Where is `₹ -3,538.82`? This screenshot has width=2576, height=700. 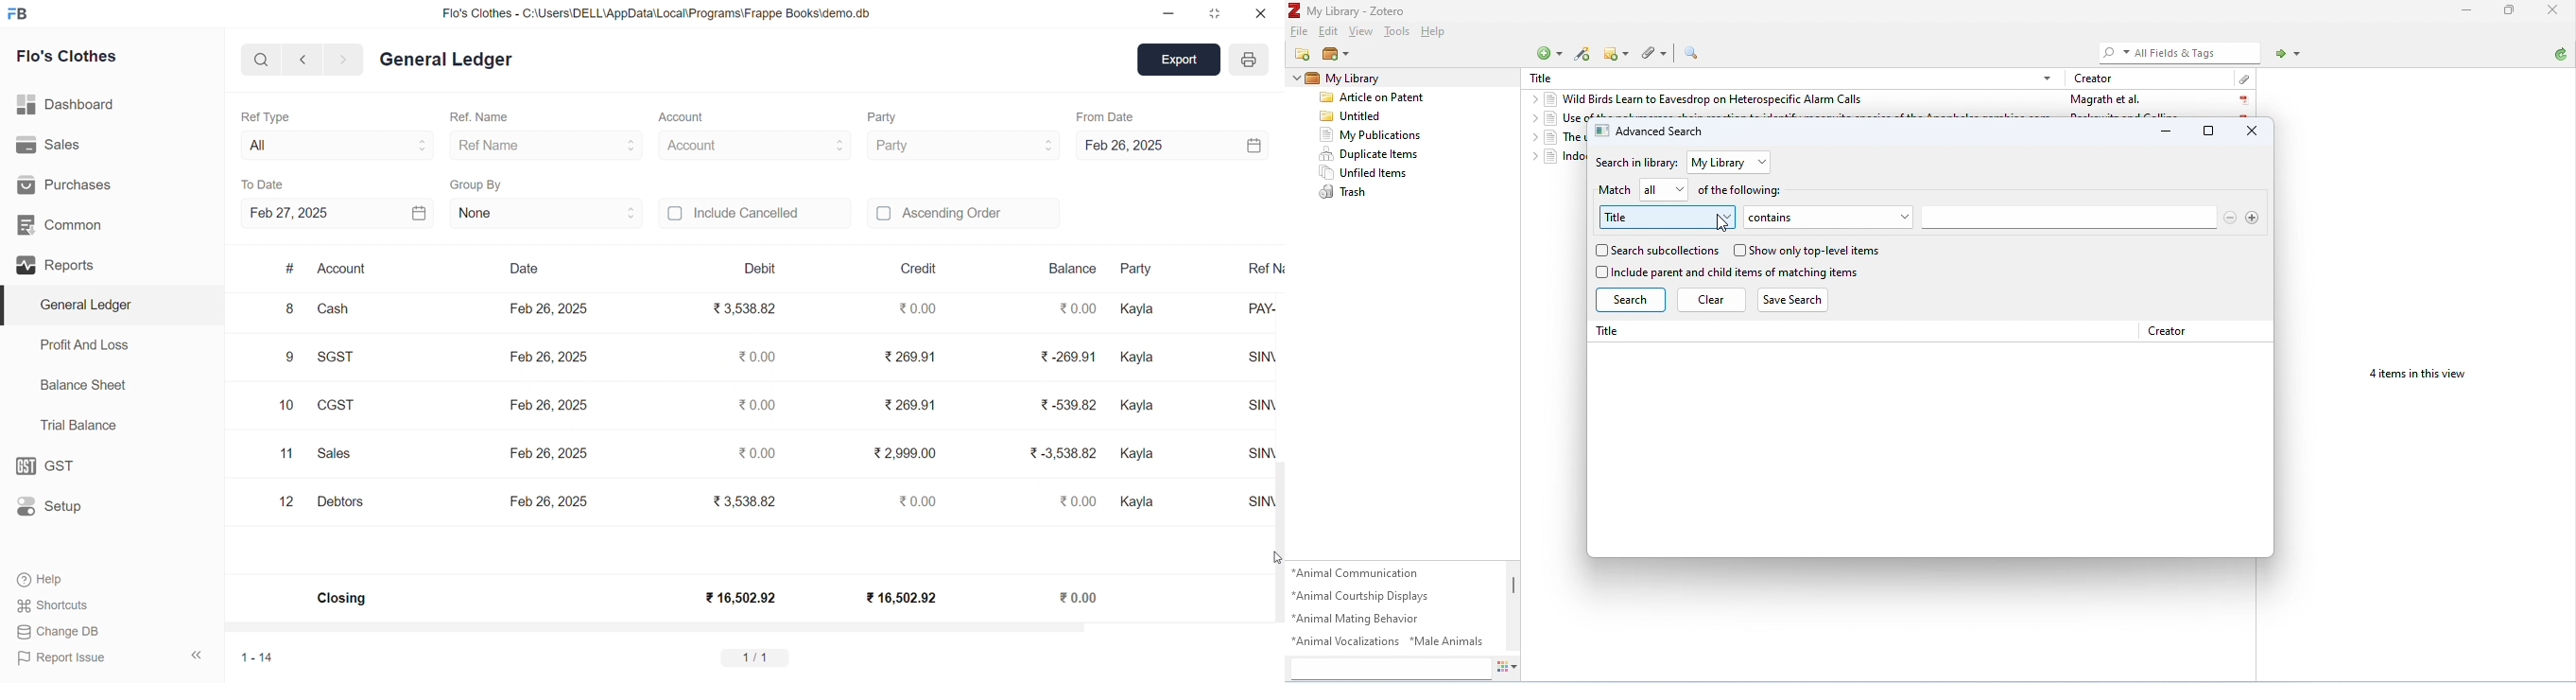
₹ -3,538.82 is located at coordinates (1063, 458).